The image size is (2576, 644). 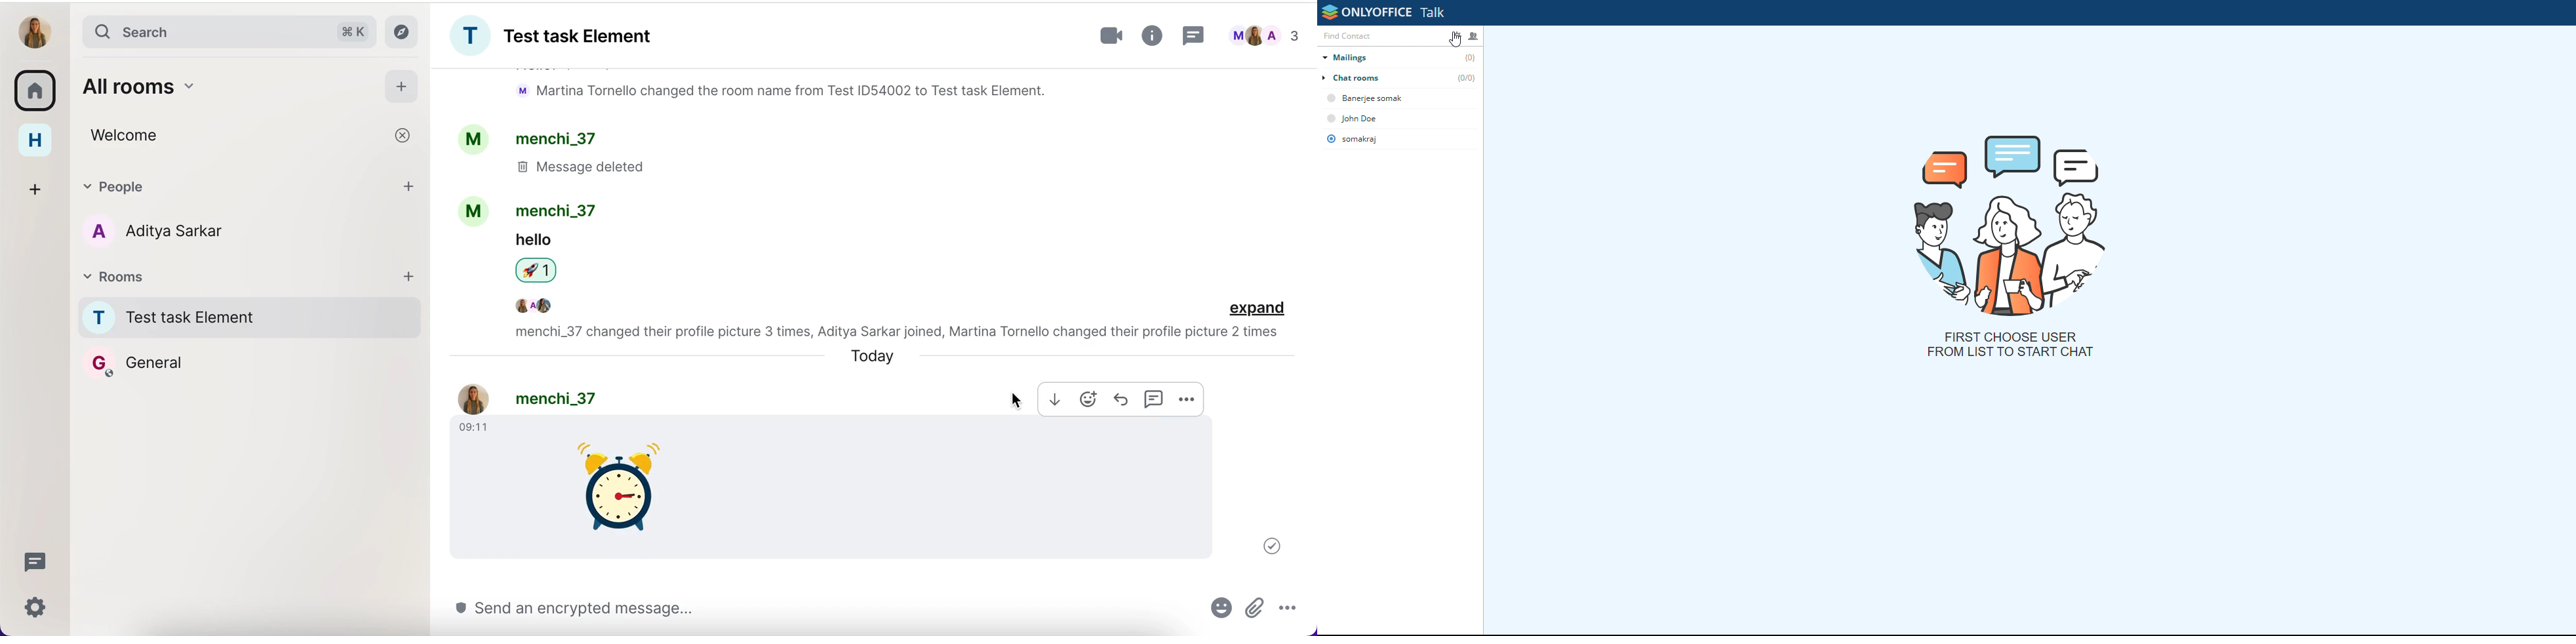 What do you see at coordinates (203, 134) in the screenshot?
I see `welcome` at bounding box center [203, 134].